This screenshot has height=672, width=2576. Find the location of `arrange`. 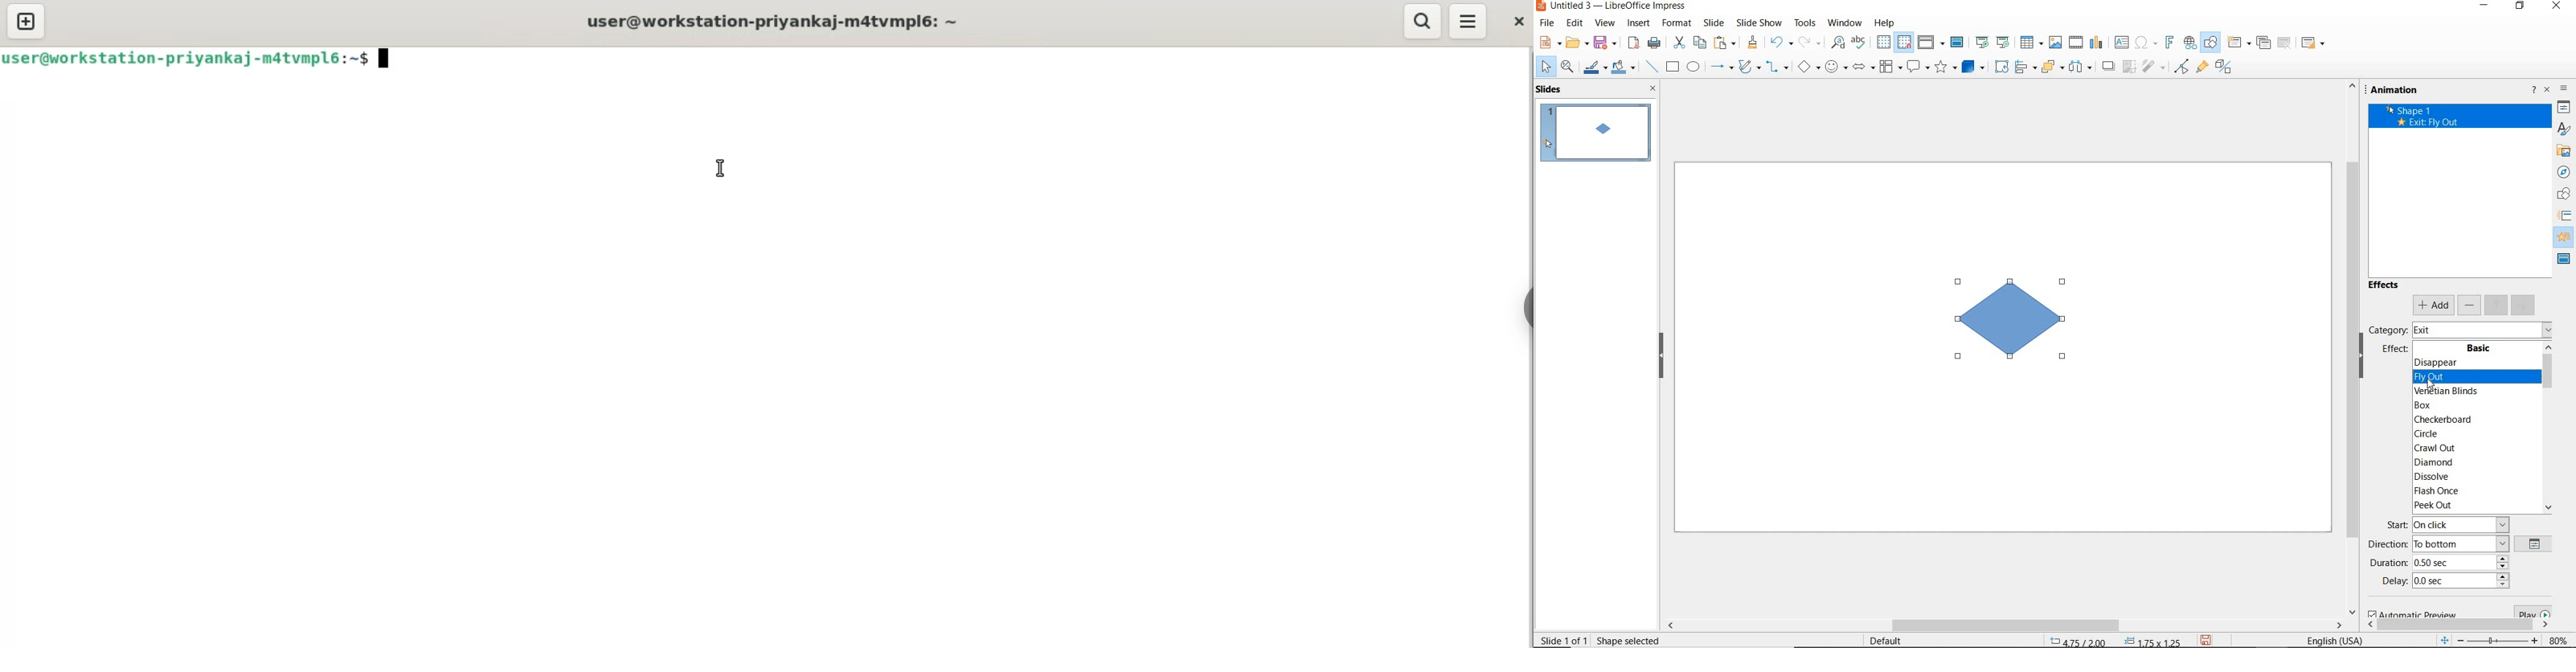

arrange is located at coordinates (2050, 68).